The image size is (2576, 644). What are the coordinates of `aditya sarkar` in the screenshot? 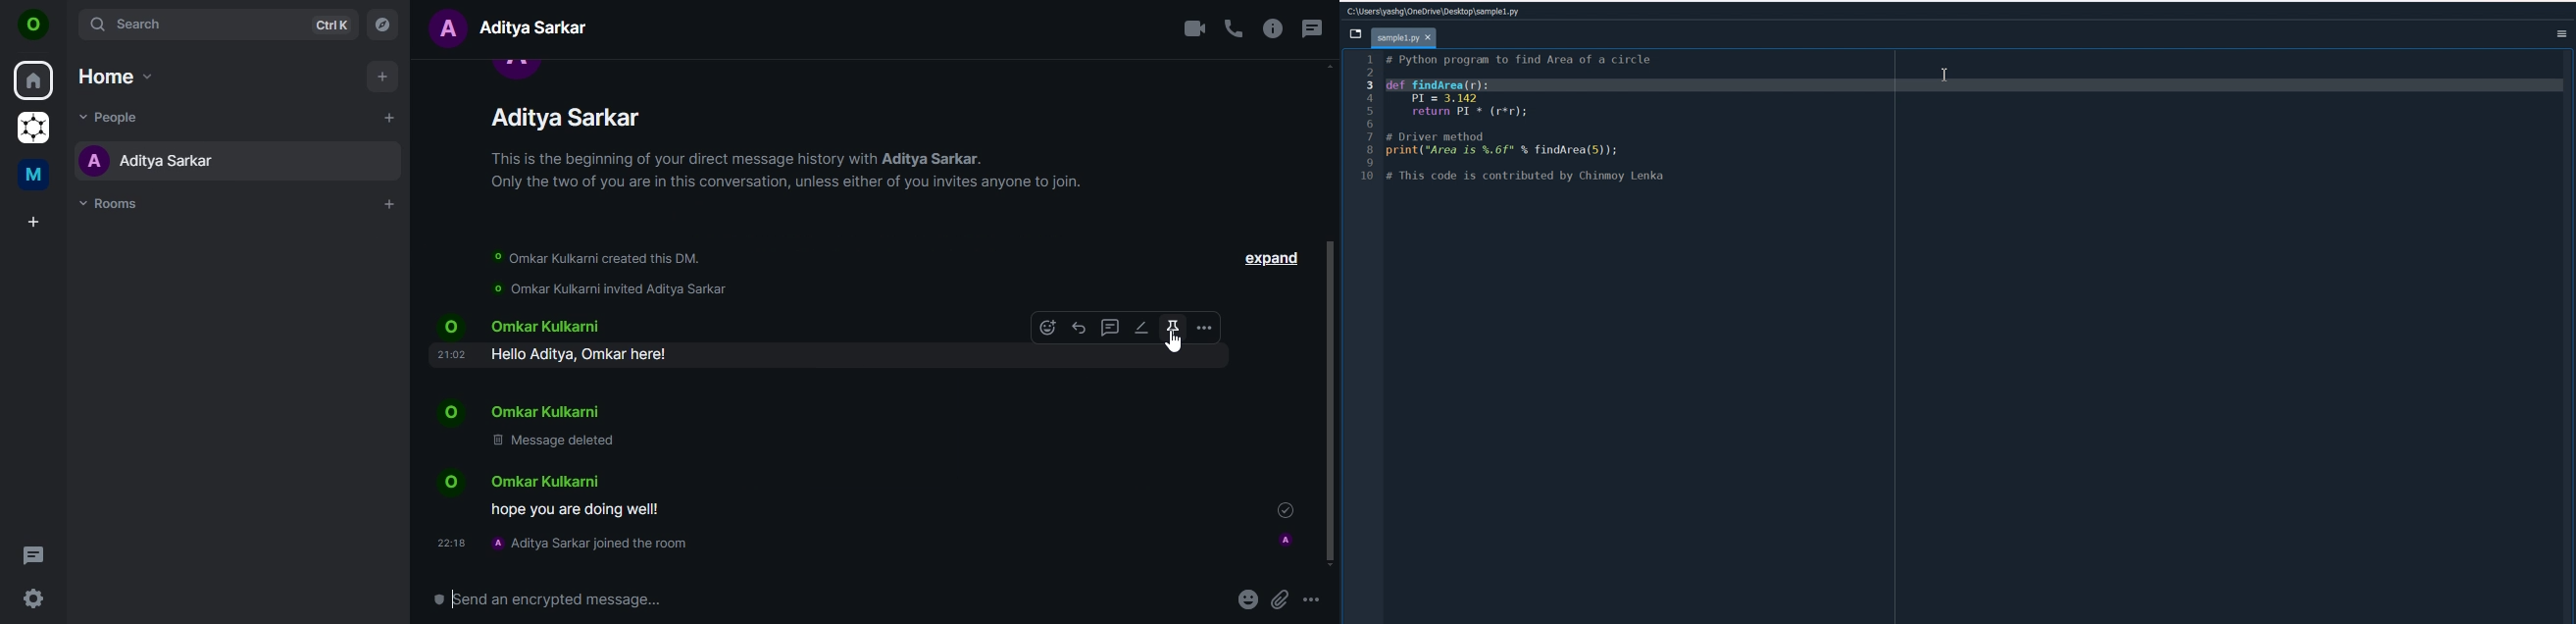 It's located at (153, 162).